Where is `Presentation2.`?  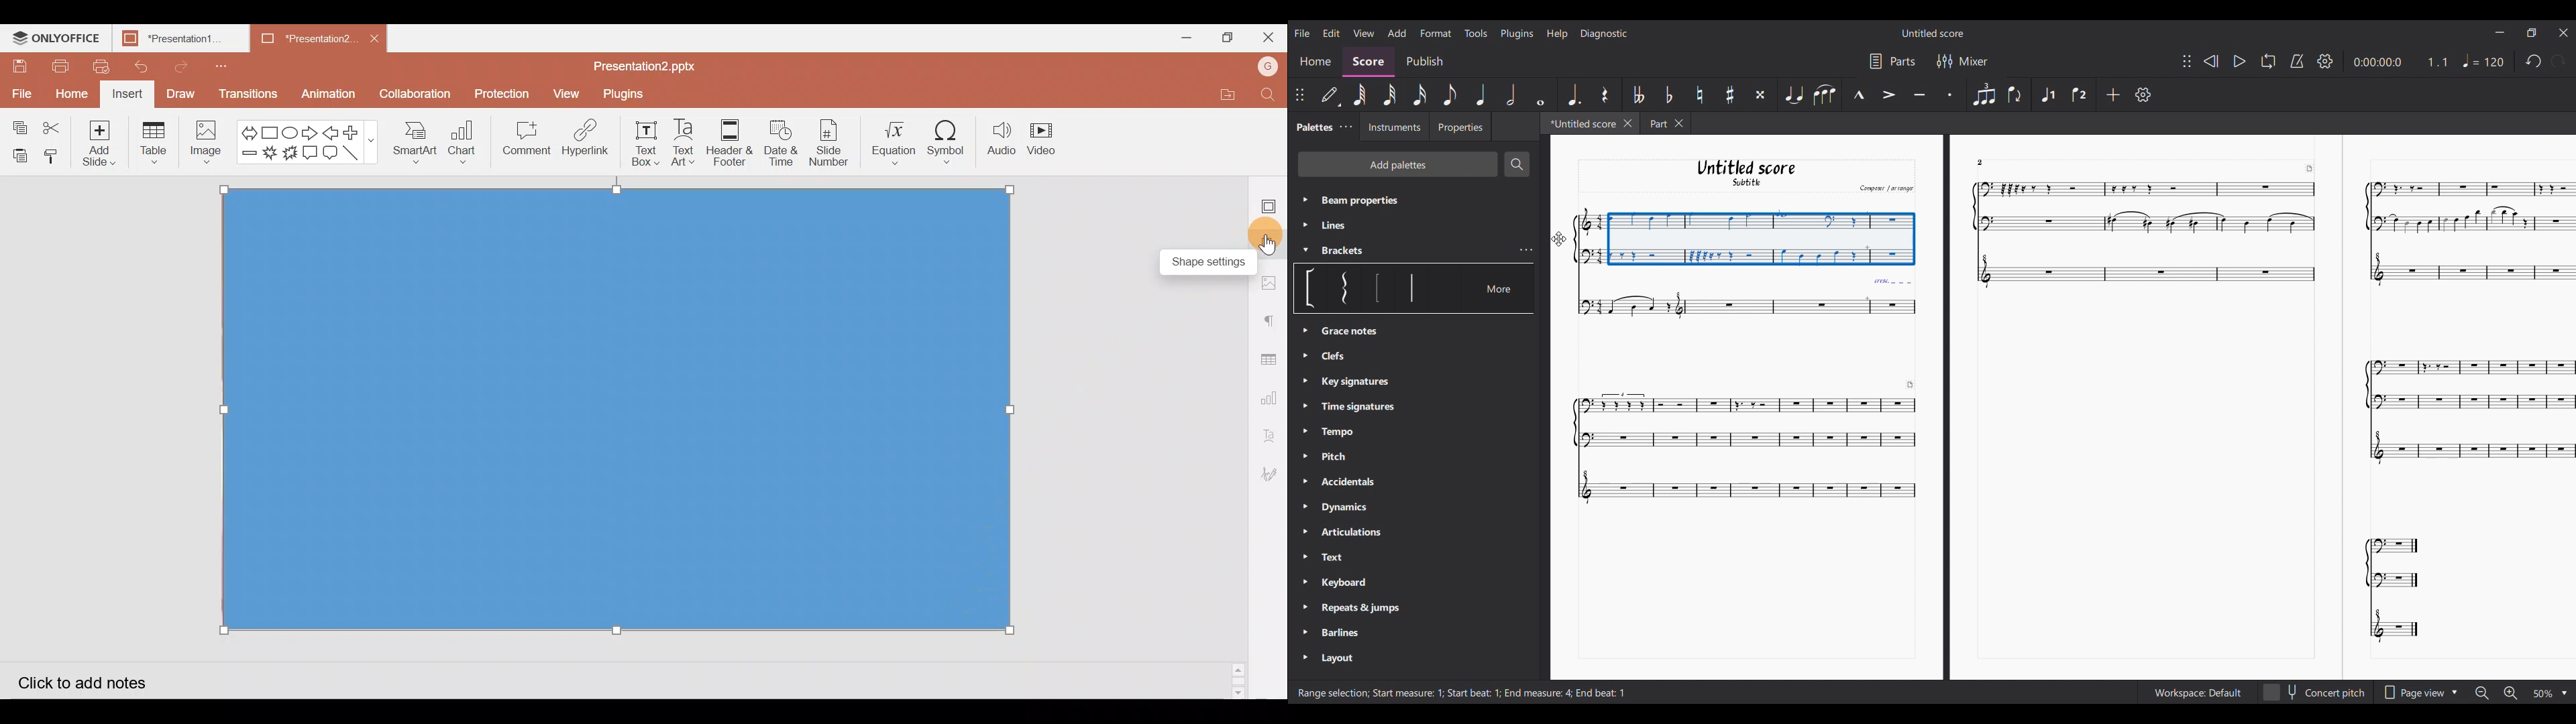 Presentation2. is located at coordinates (298, 39).